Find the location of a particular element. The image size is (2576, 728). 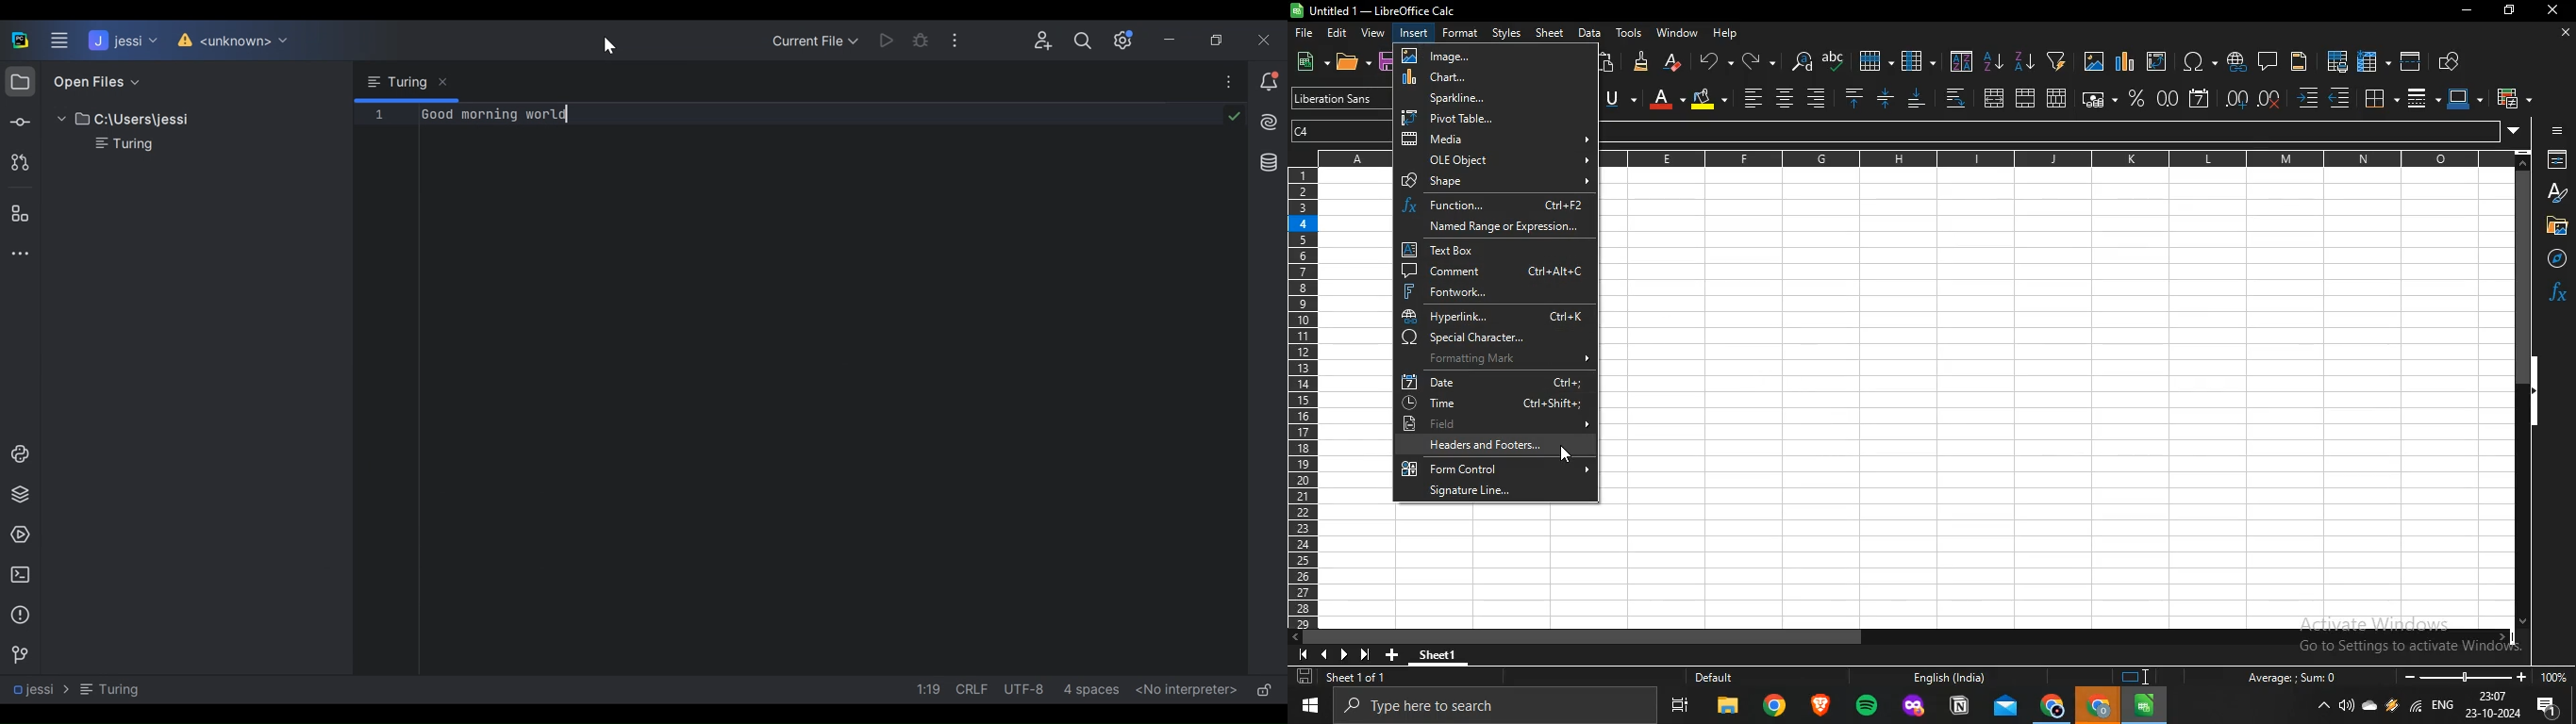

help is located at coordinates (1728, 34).